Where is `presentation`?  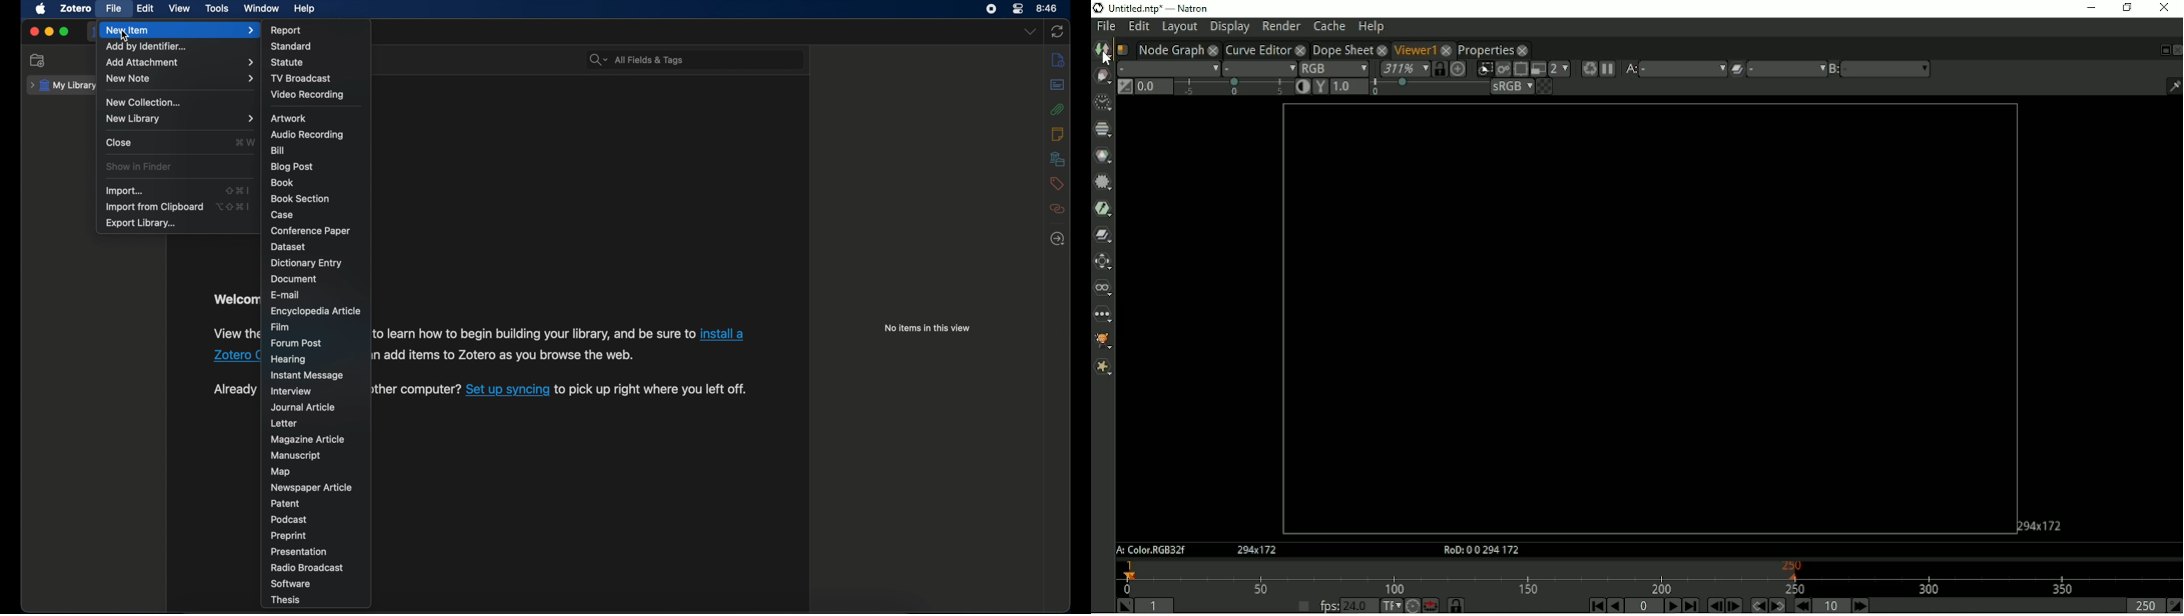
presentation is located at coordinates (300, 551).